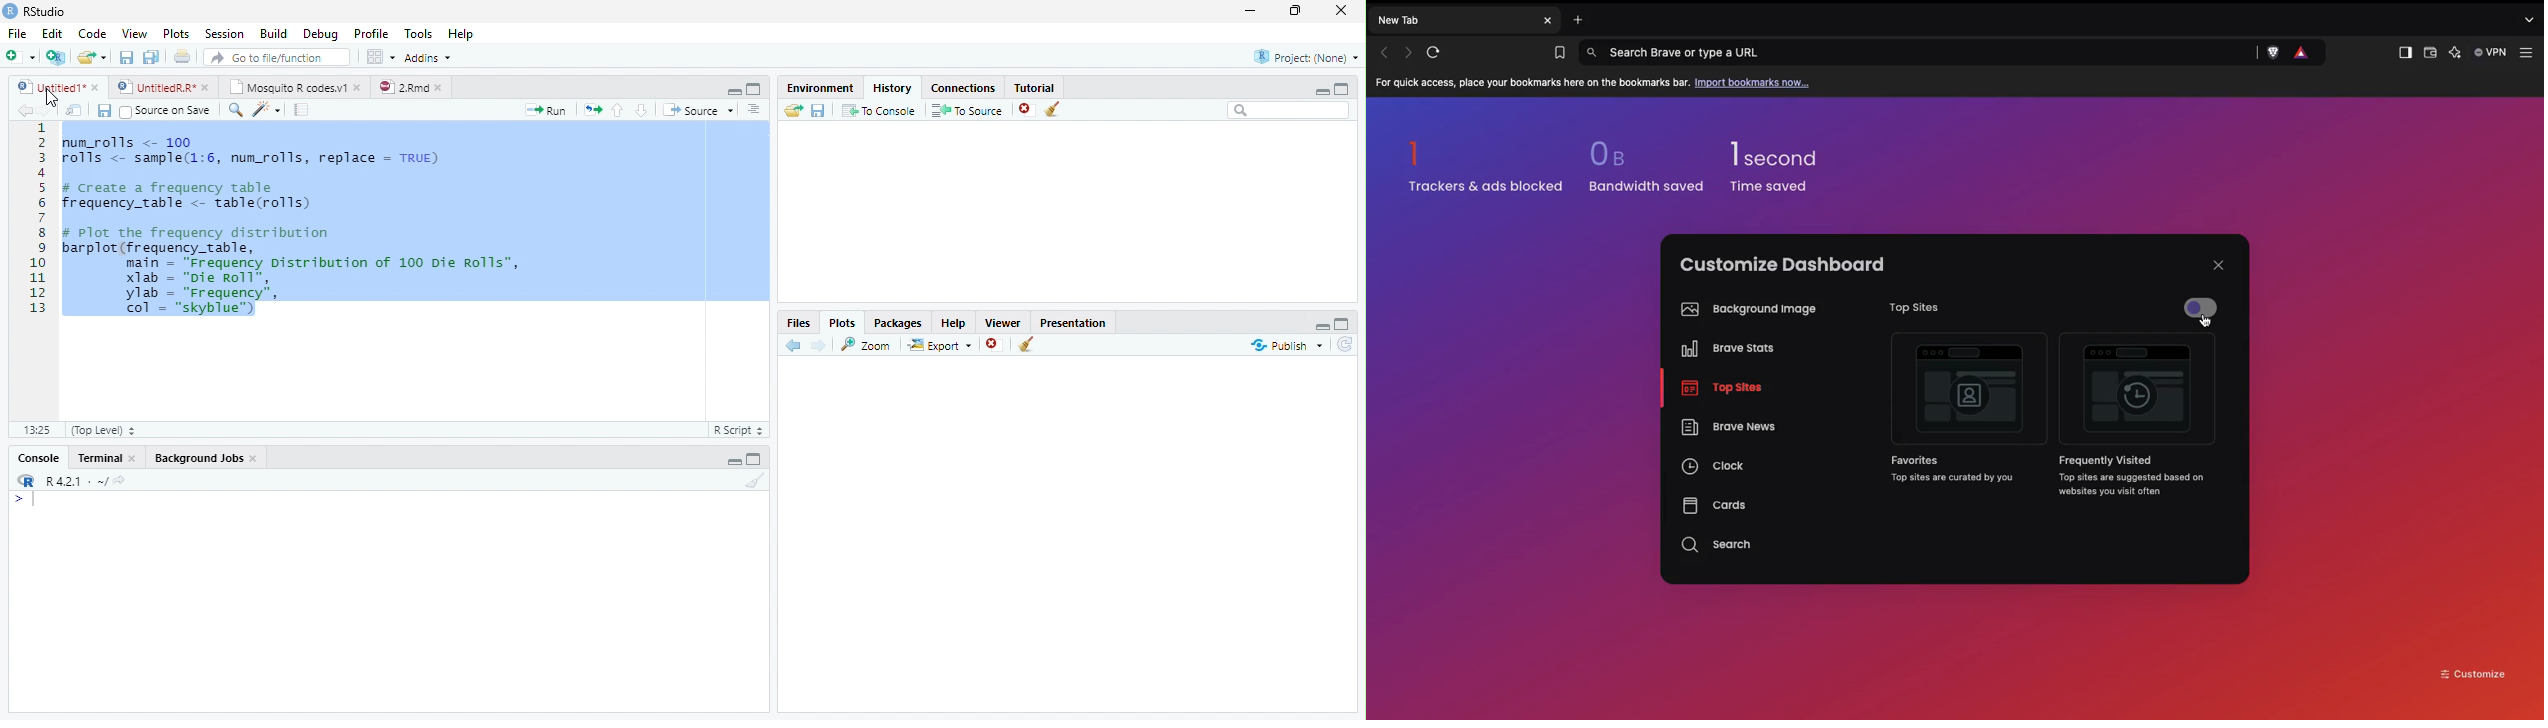 The height and width of the screenshot is (728, 2548). I want to click on File, so click(18, 31).